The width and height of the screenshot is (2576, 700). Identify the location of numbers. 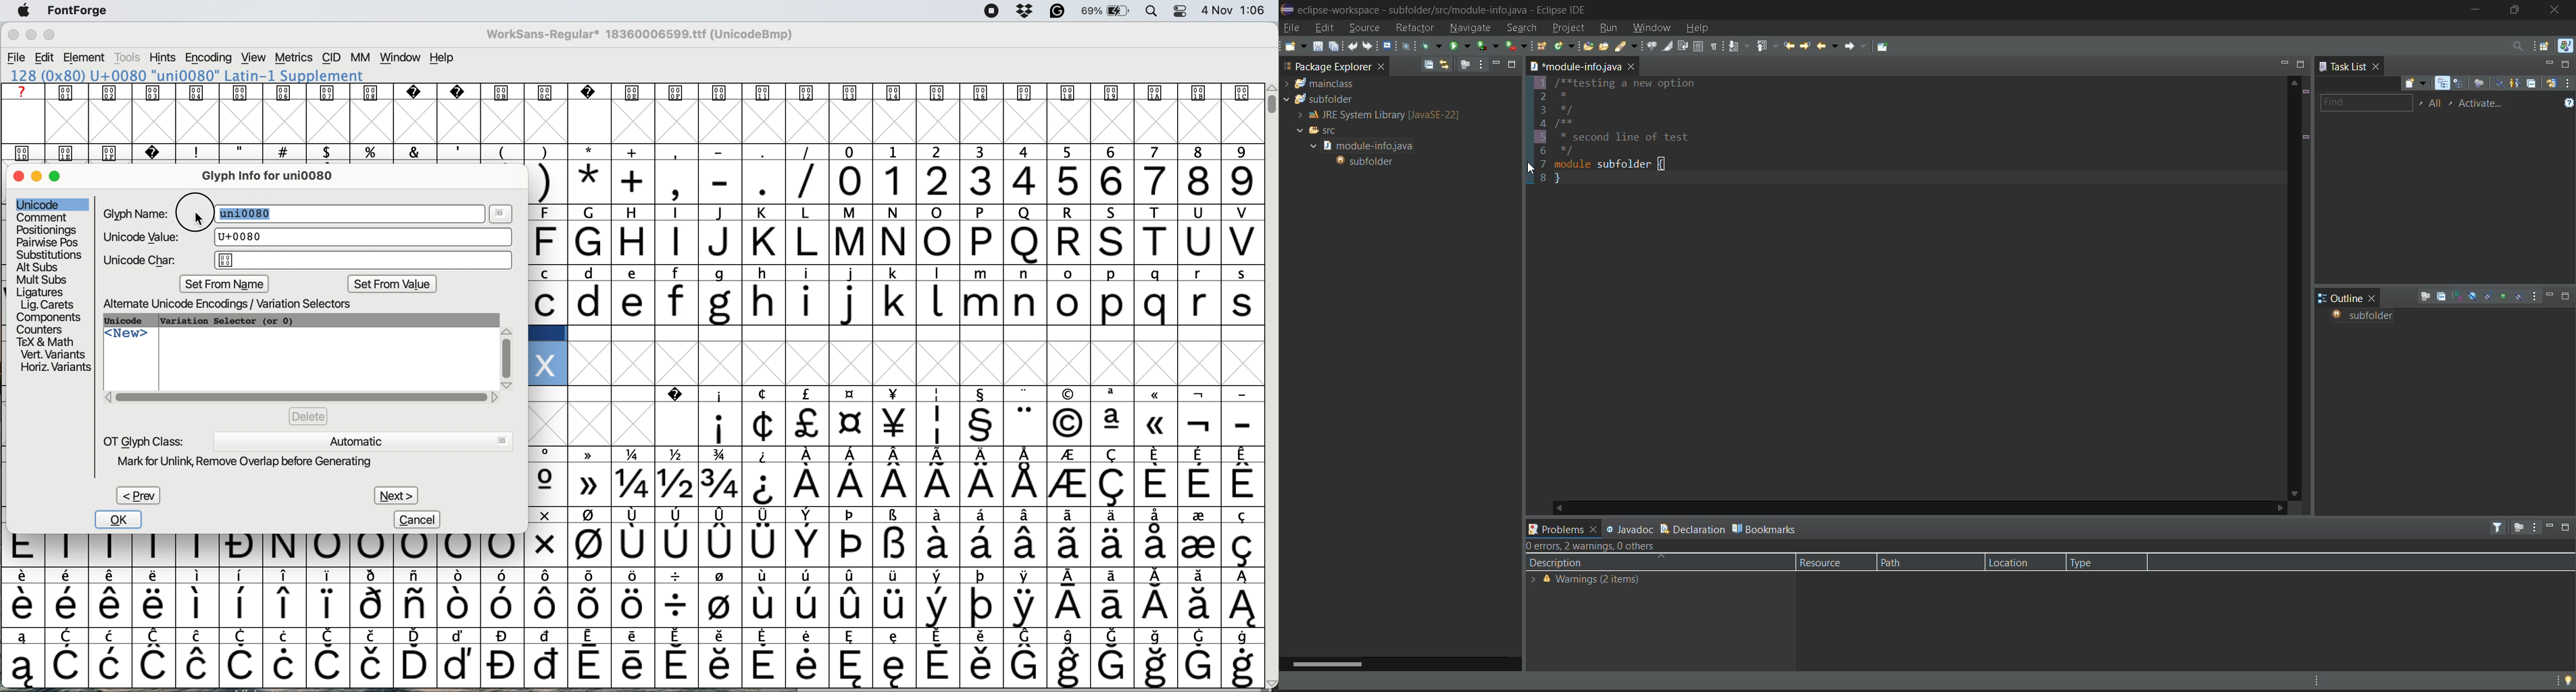
(1046, 181).